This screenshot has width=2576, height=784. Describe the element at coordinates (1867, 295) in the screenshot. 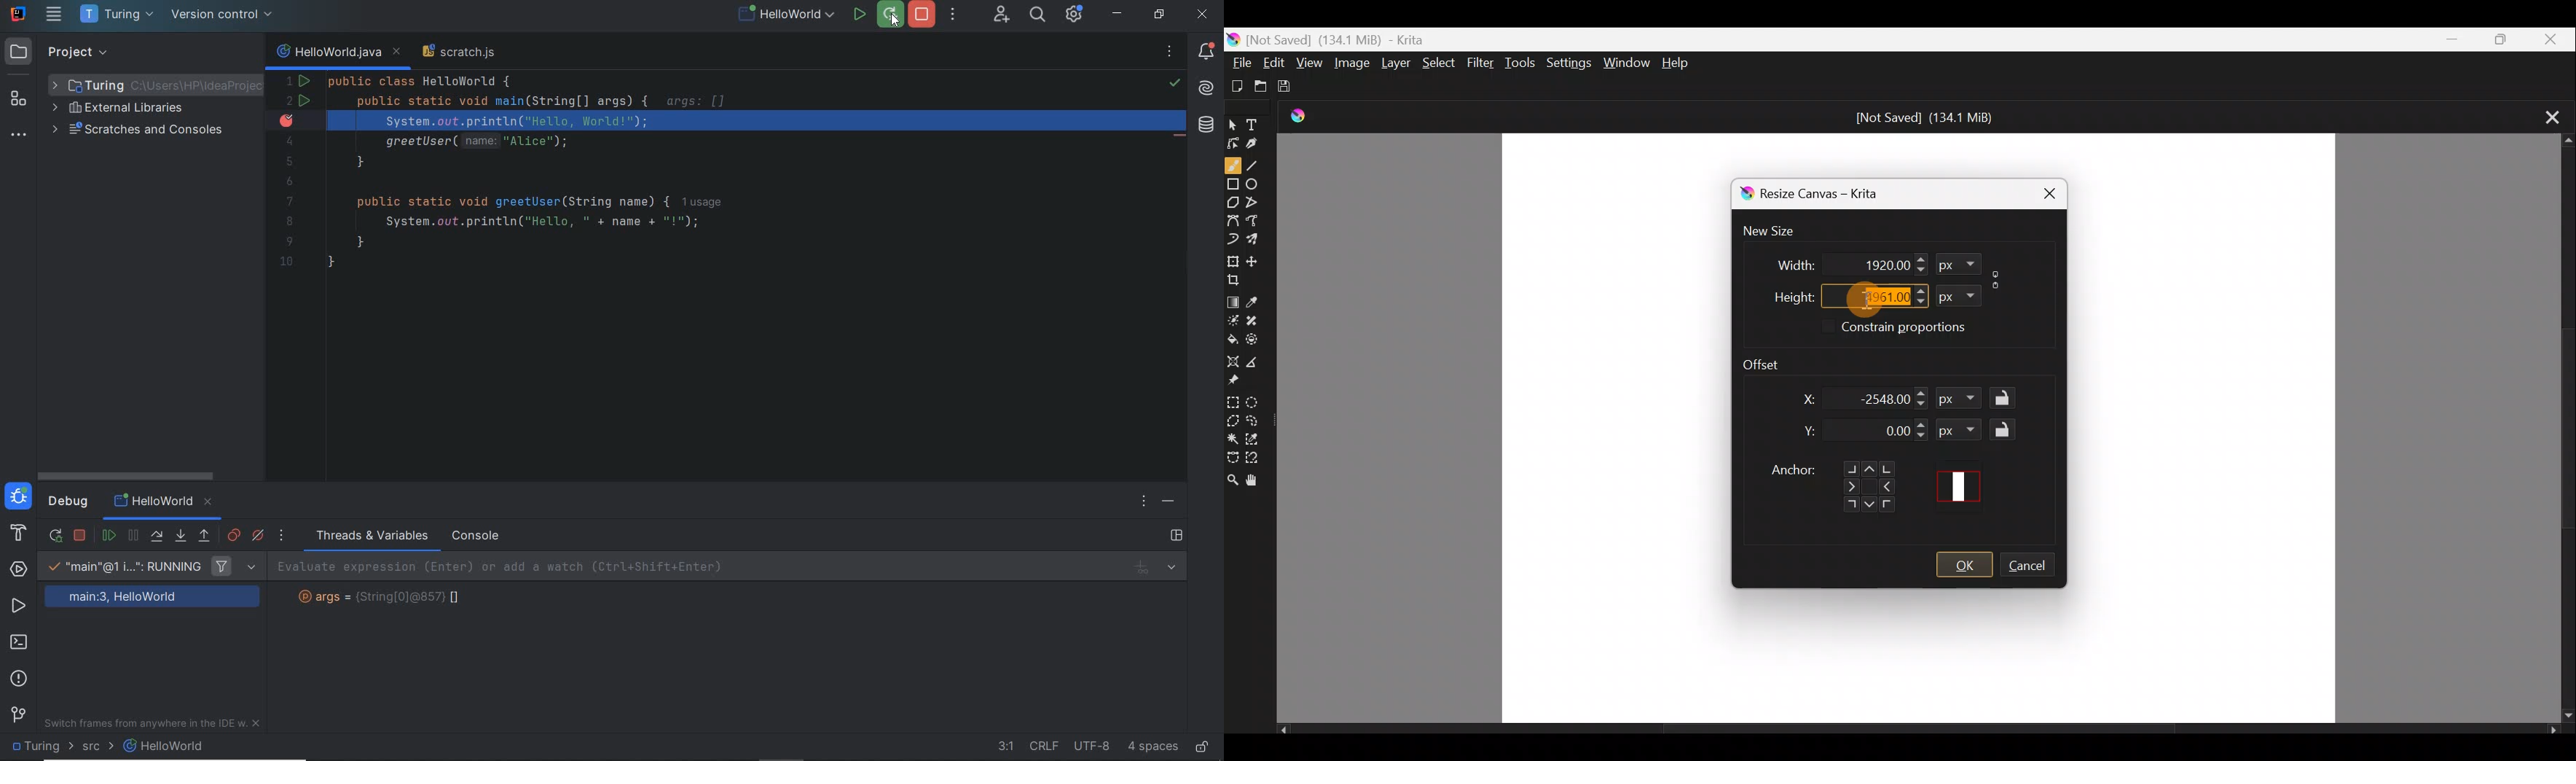

I see `4561.00` at that location.